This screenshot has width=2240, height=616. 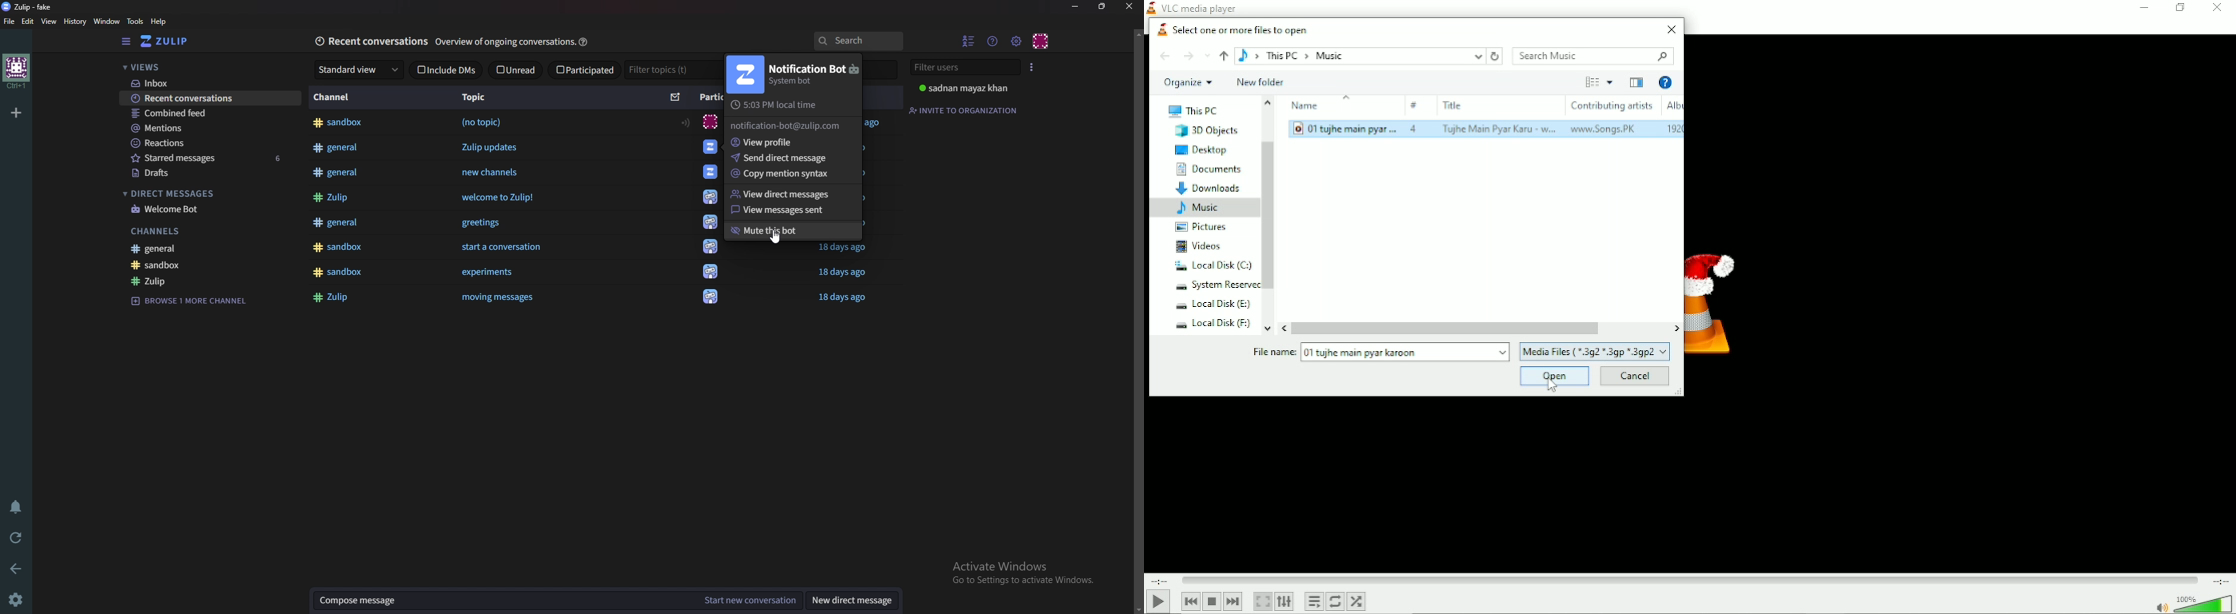 What do you see at coordinates (967, 42) in the screenshot?
I see `Hide user list` at bounding box center [967, 42].